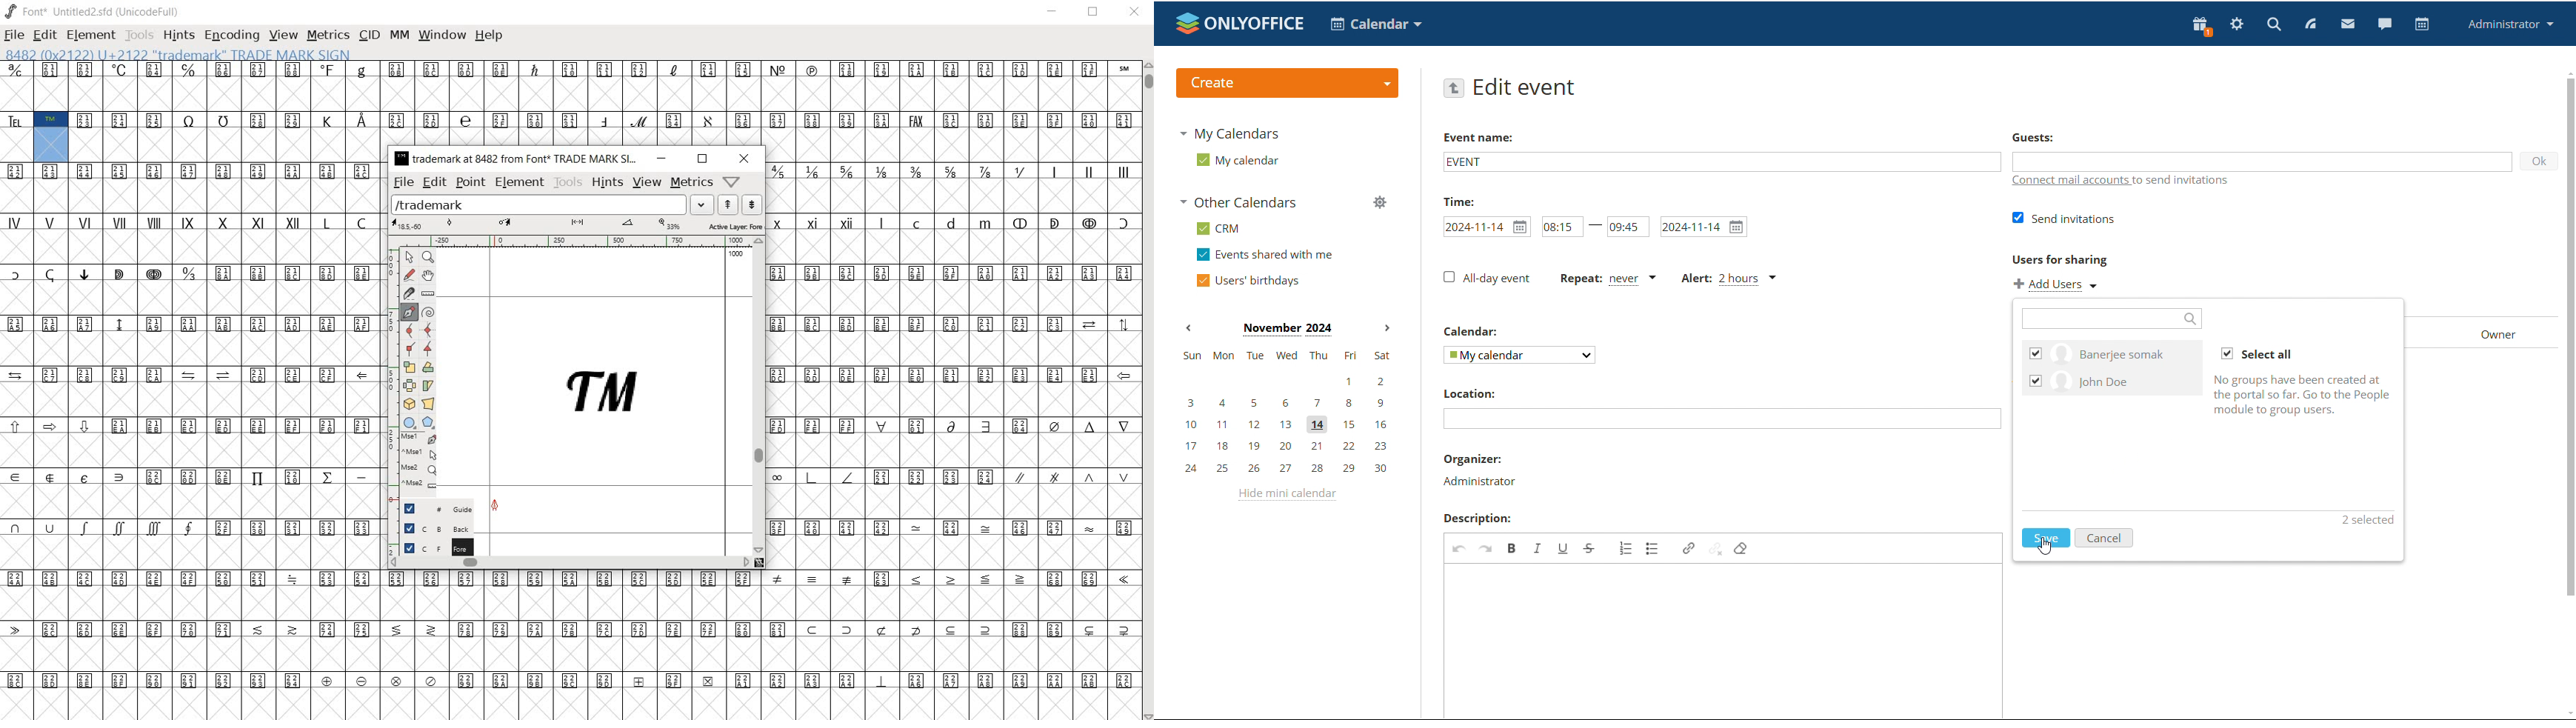 The height and width of the screenshot is (728, 2576). Describe the element at coordinates (576, 240) in the screenshot. I see `ruler` at that location.